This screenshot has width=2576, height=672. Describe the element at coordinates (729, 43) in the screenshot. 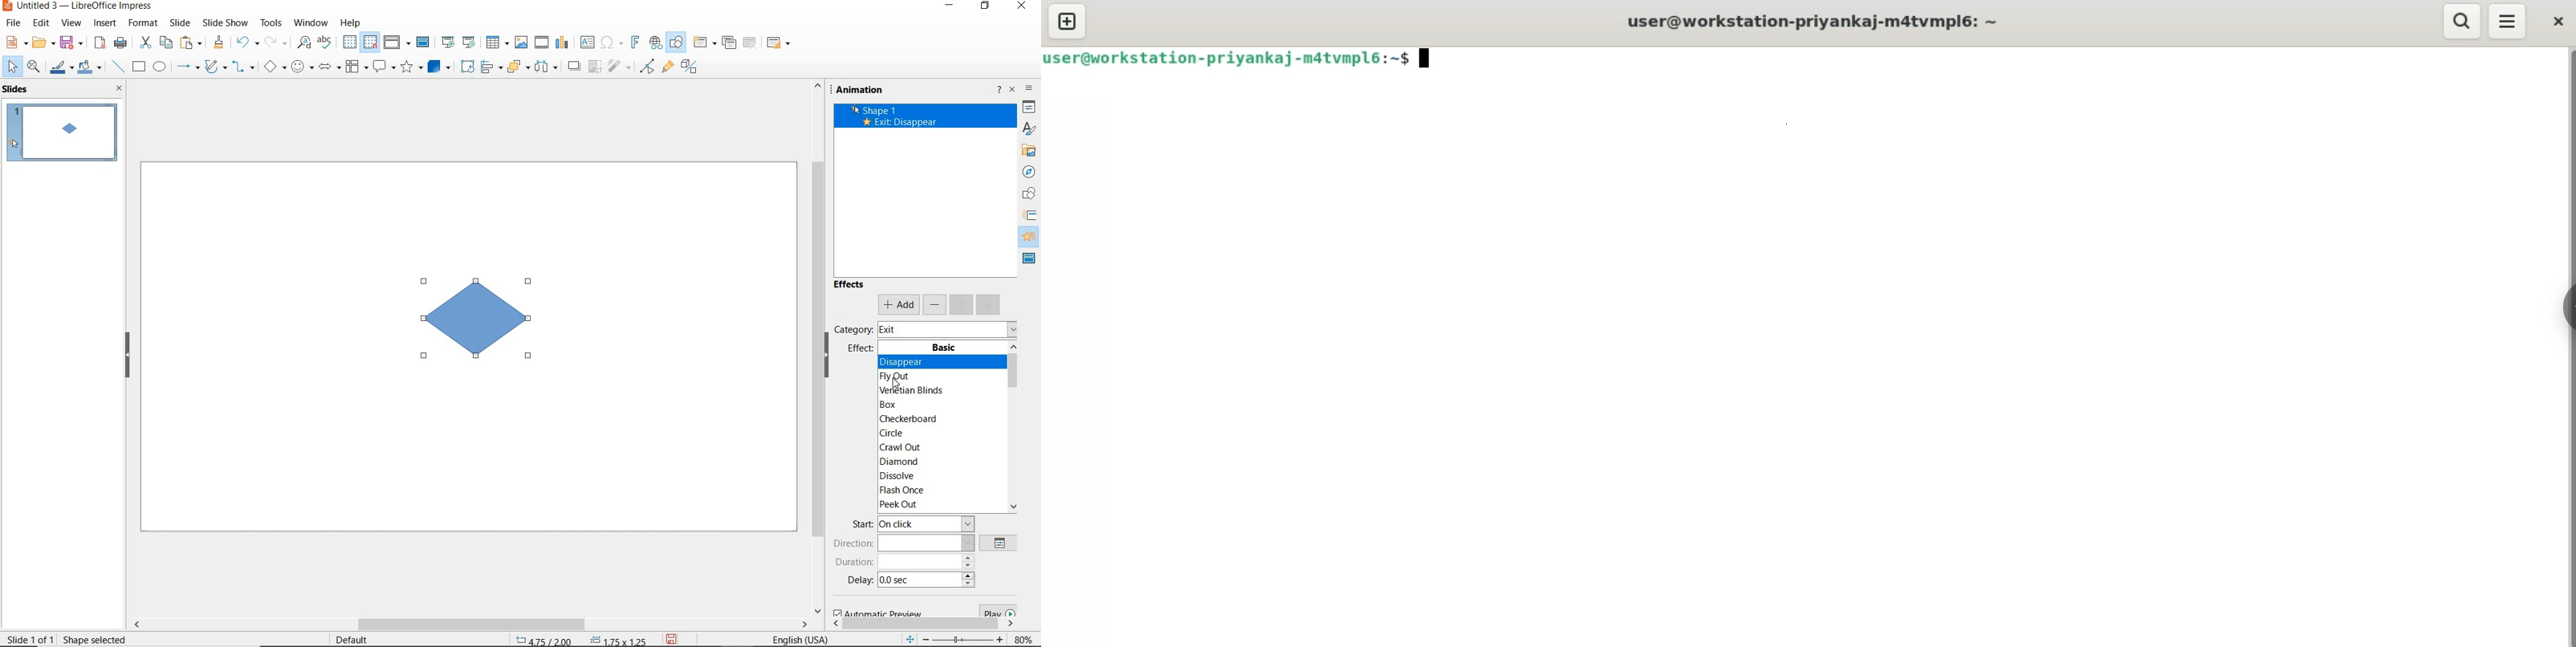

I see `duplicate slide` at that location.